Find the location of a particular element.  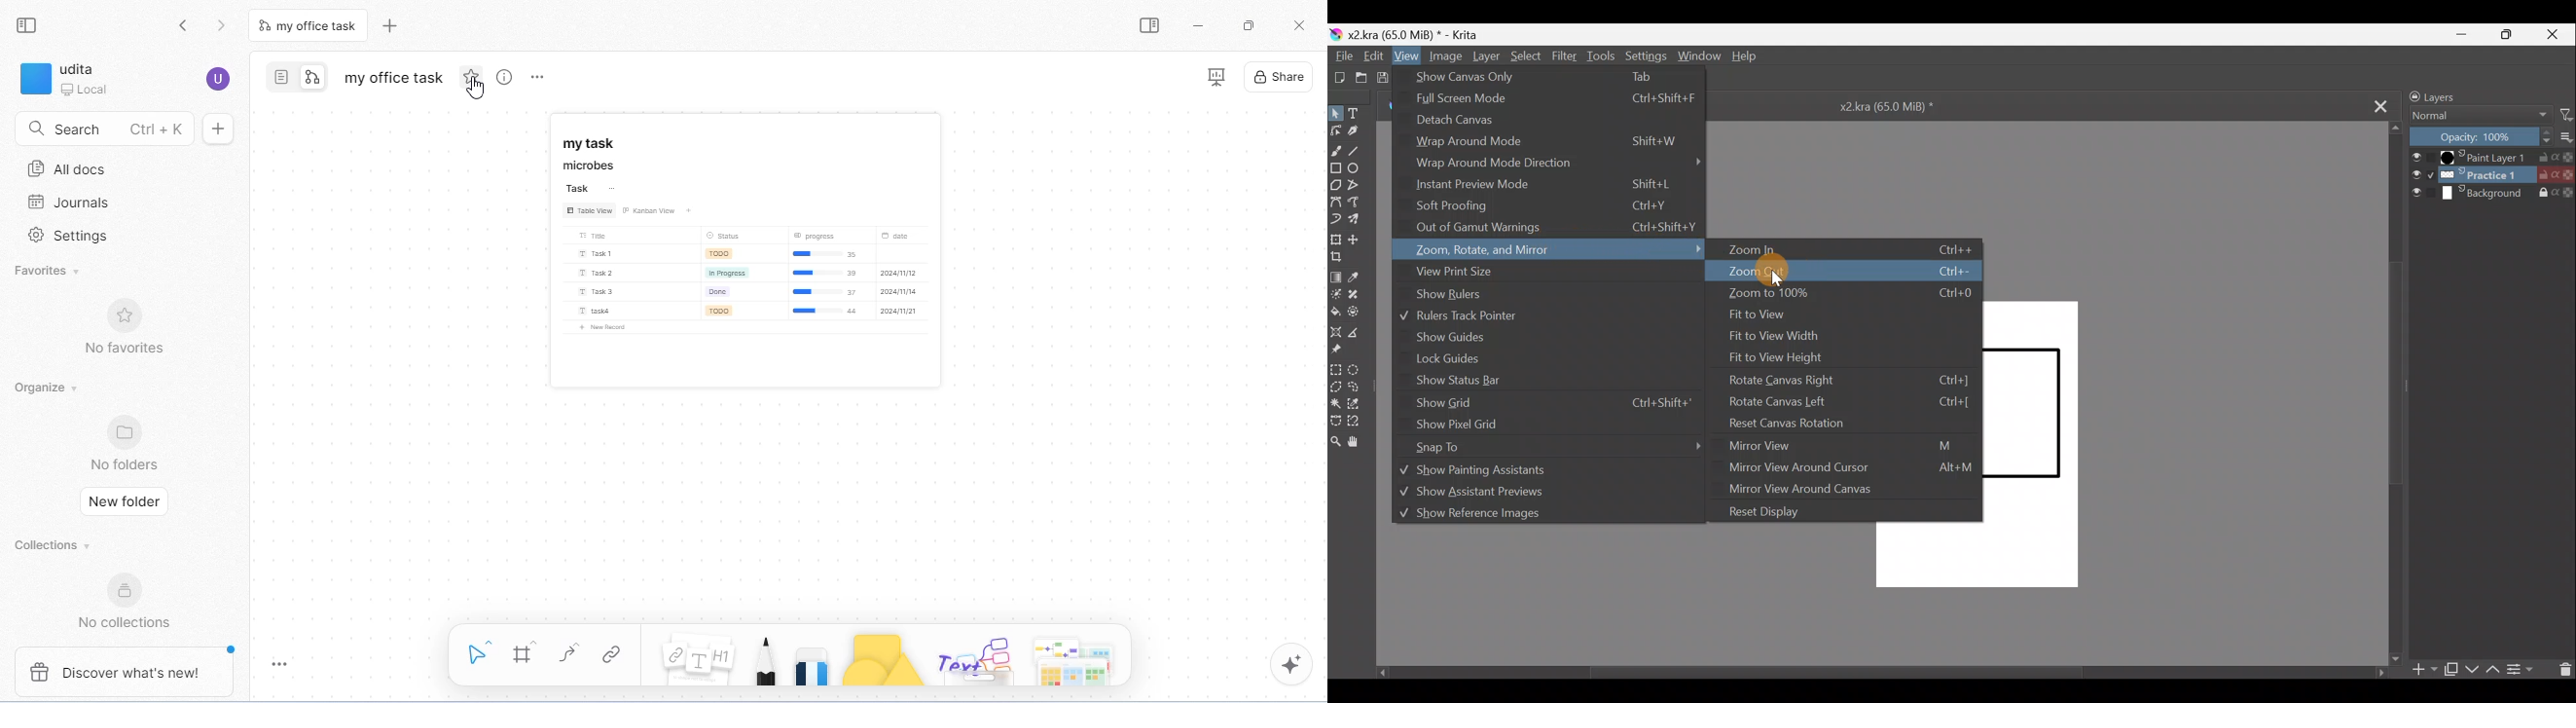

Full screen mode is located at coordinates (1552, 101).